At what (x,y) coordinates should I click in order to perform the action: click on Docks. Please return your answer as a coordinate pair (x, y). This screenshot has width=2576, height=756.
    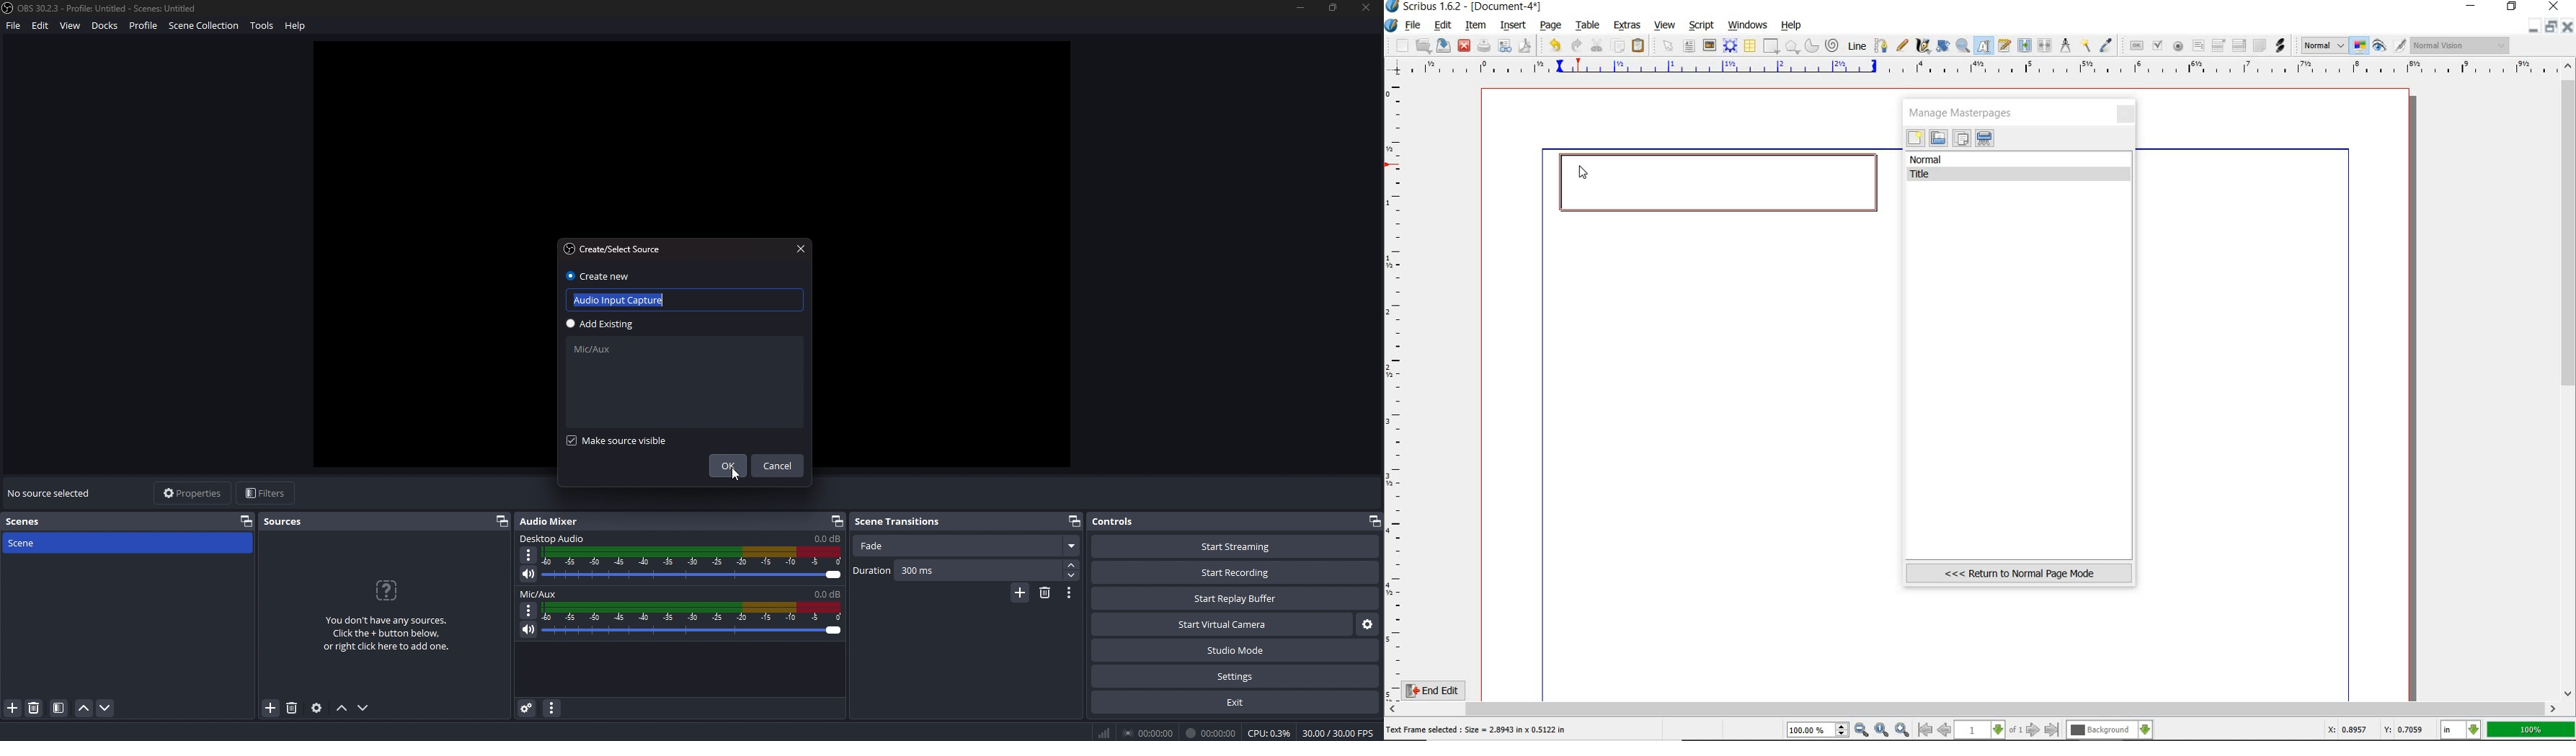
    Looking at the image, I should click on (107, 27).